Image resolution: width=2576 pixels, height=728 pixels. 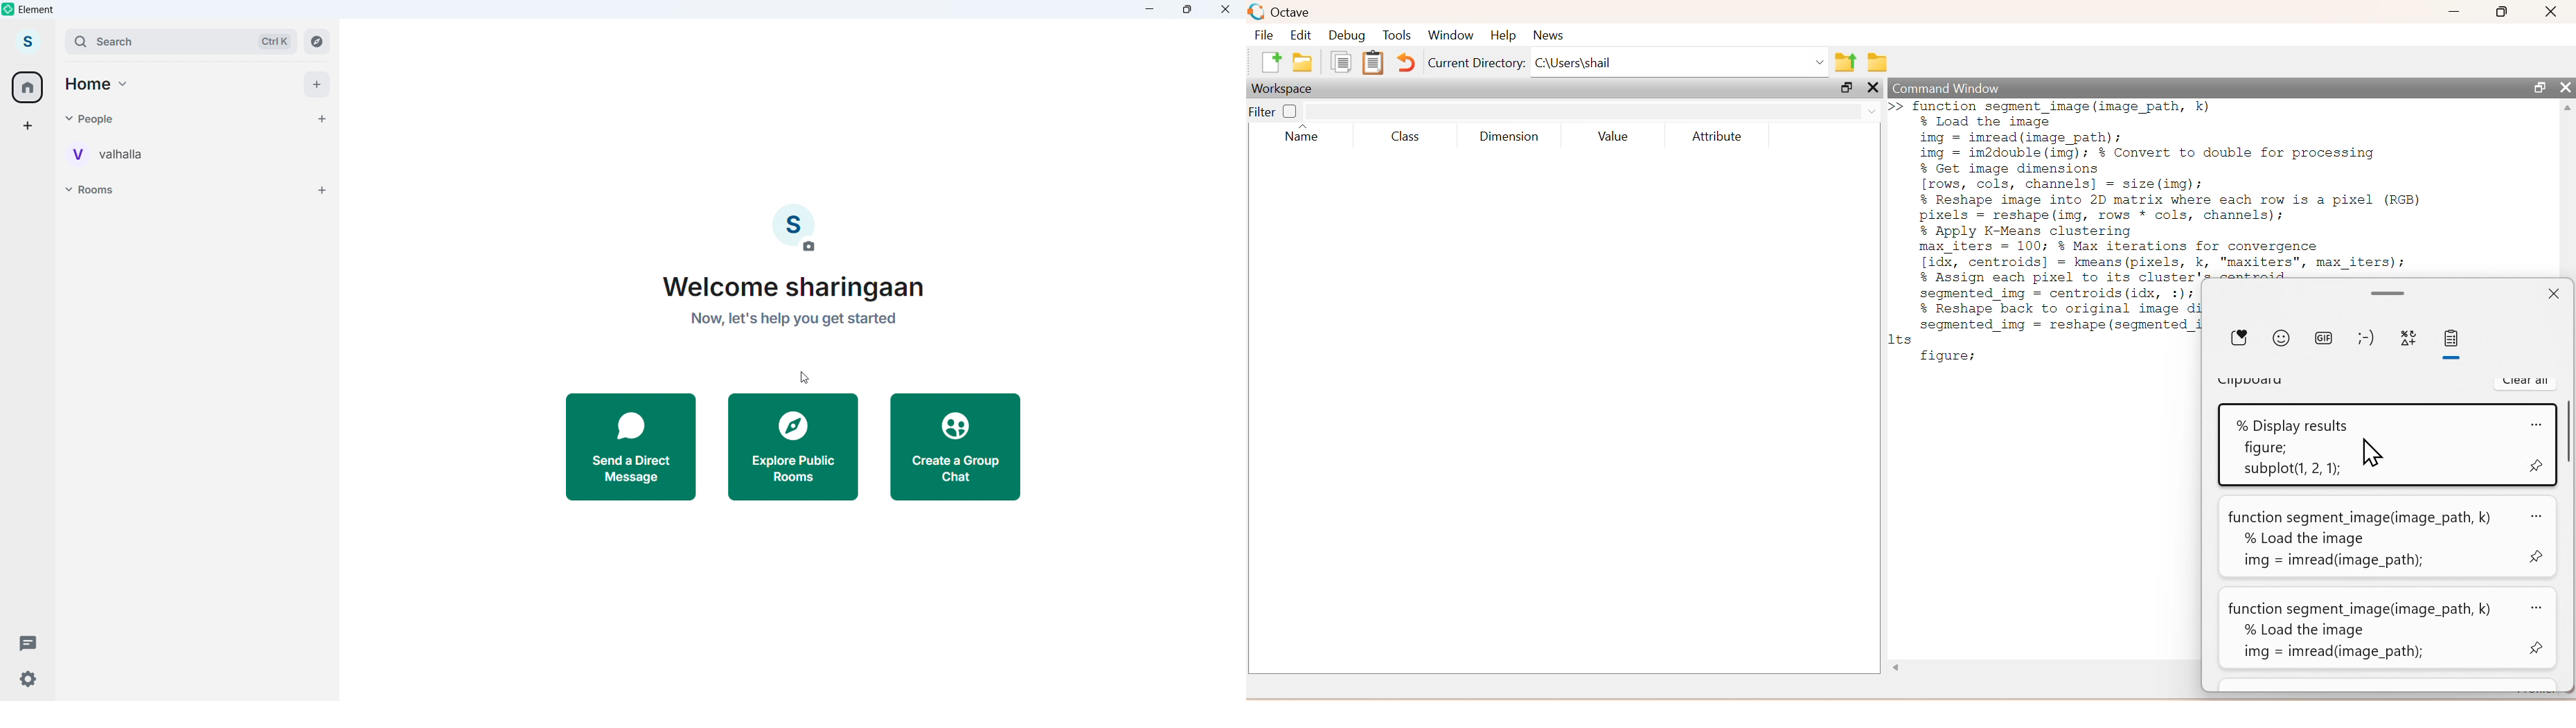 I want to click on Home , so click(x=98, y=82).